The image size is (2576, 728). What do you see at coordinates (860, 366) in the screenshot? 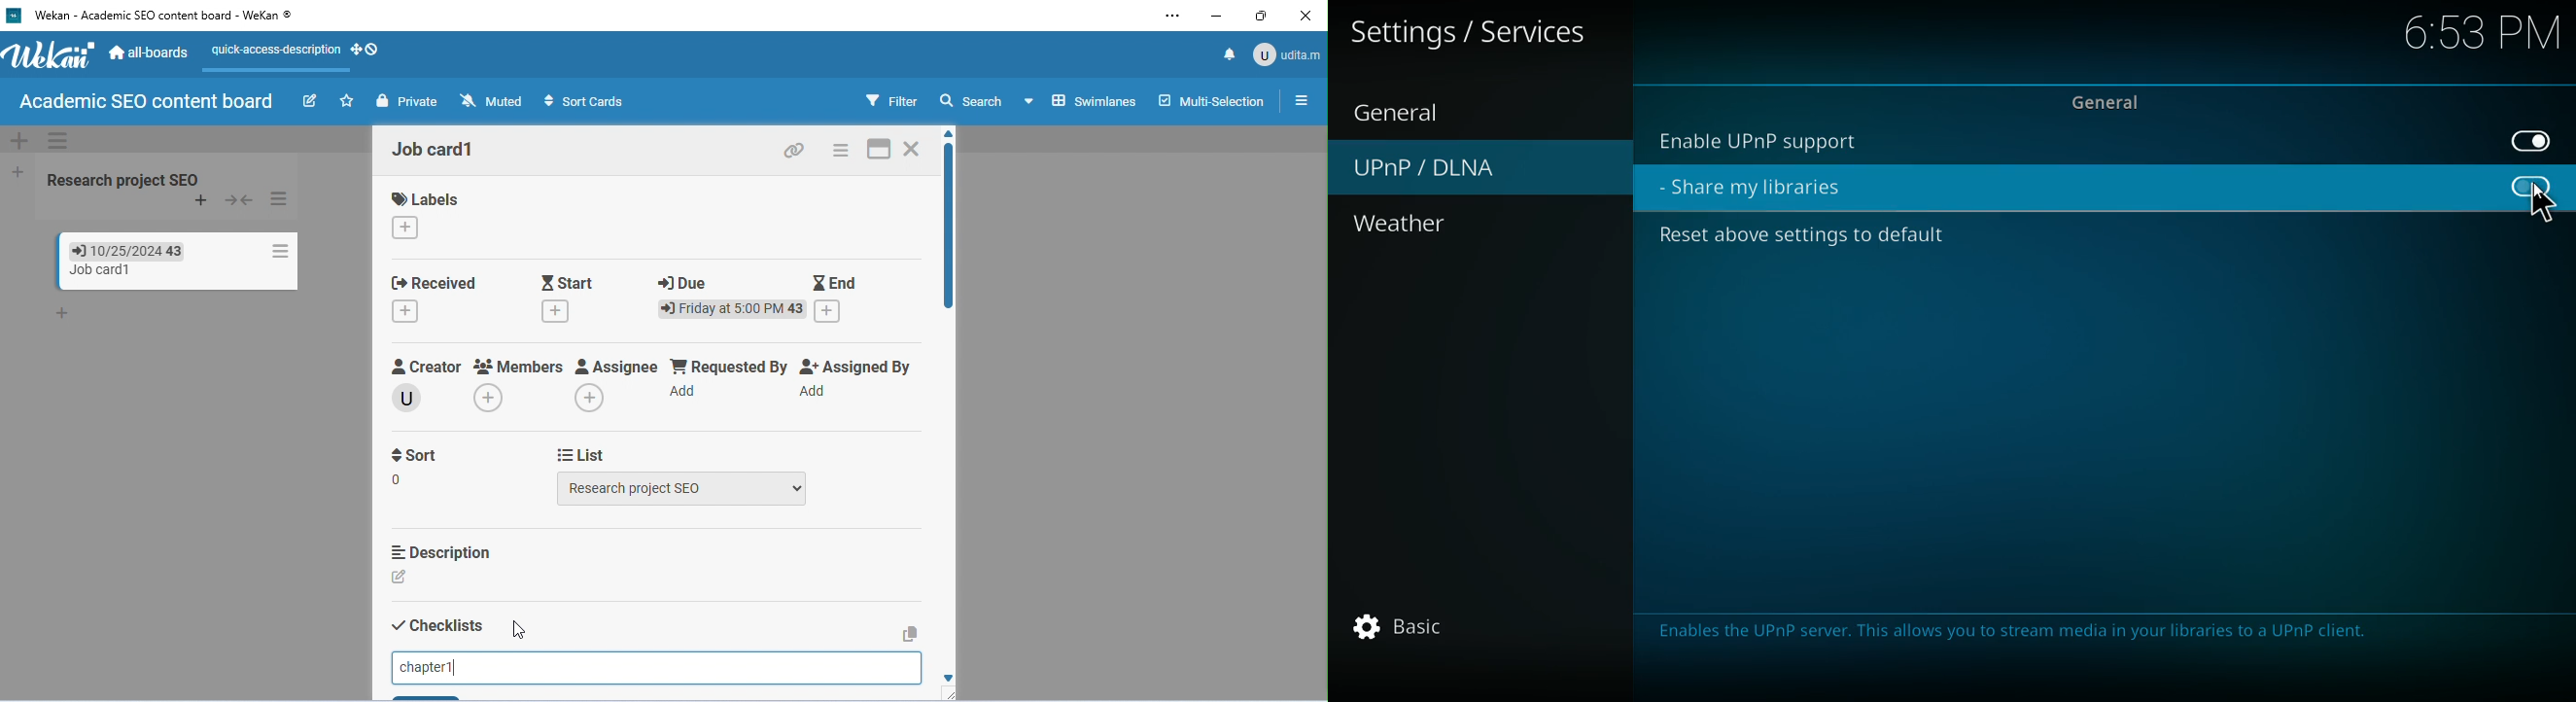
I see `assigned by` at bounding box center [860, 366].